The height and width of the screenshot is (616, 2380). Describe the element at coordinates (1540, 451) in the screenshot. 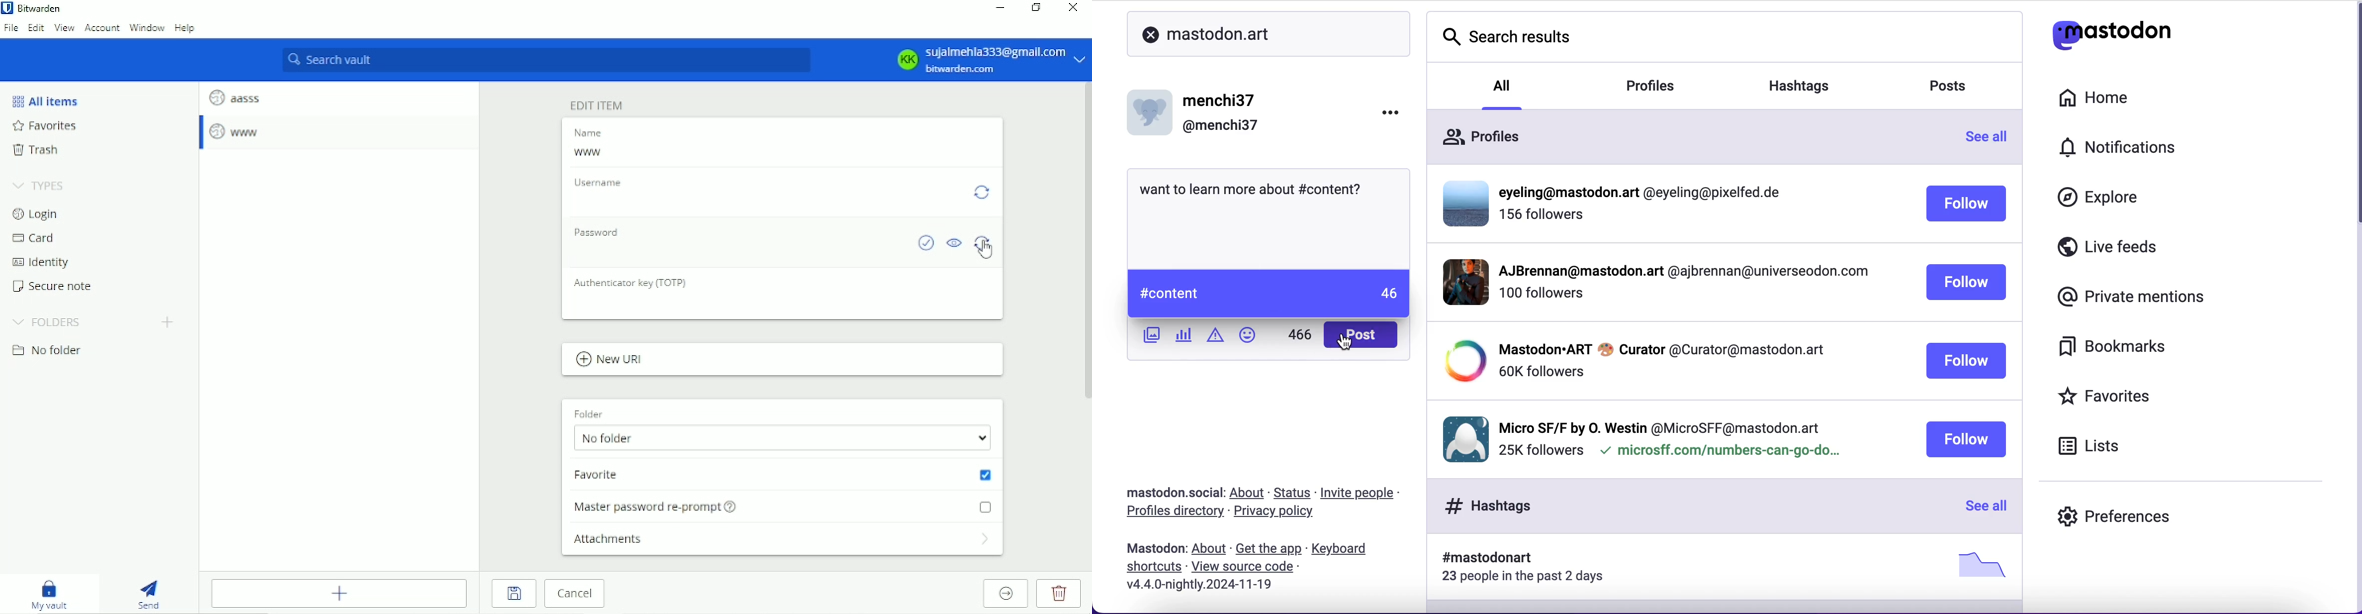

I see `followers` at that location.